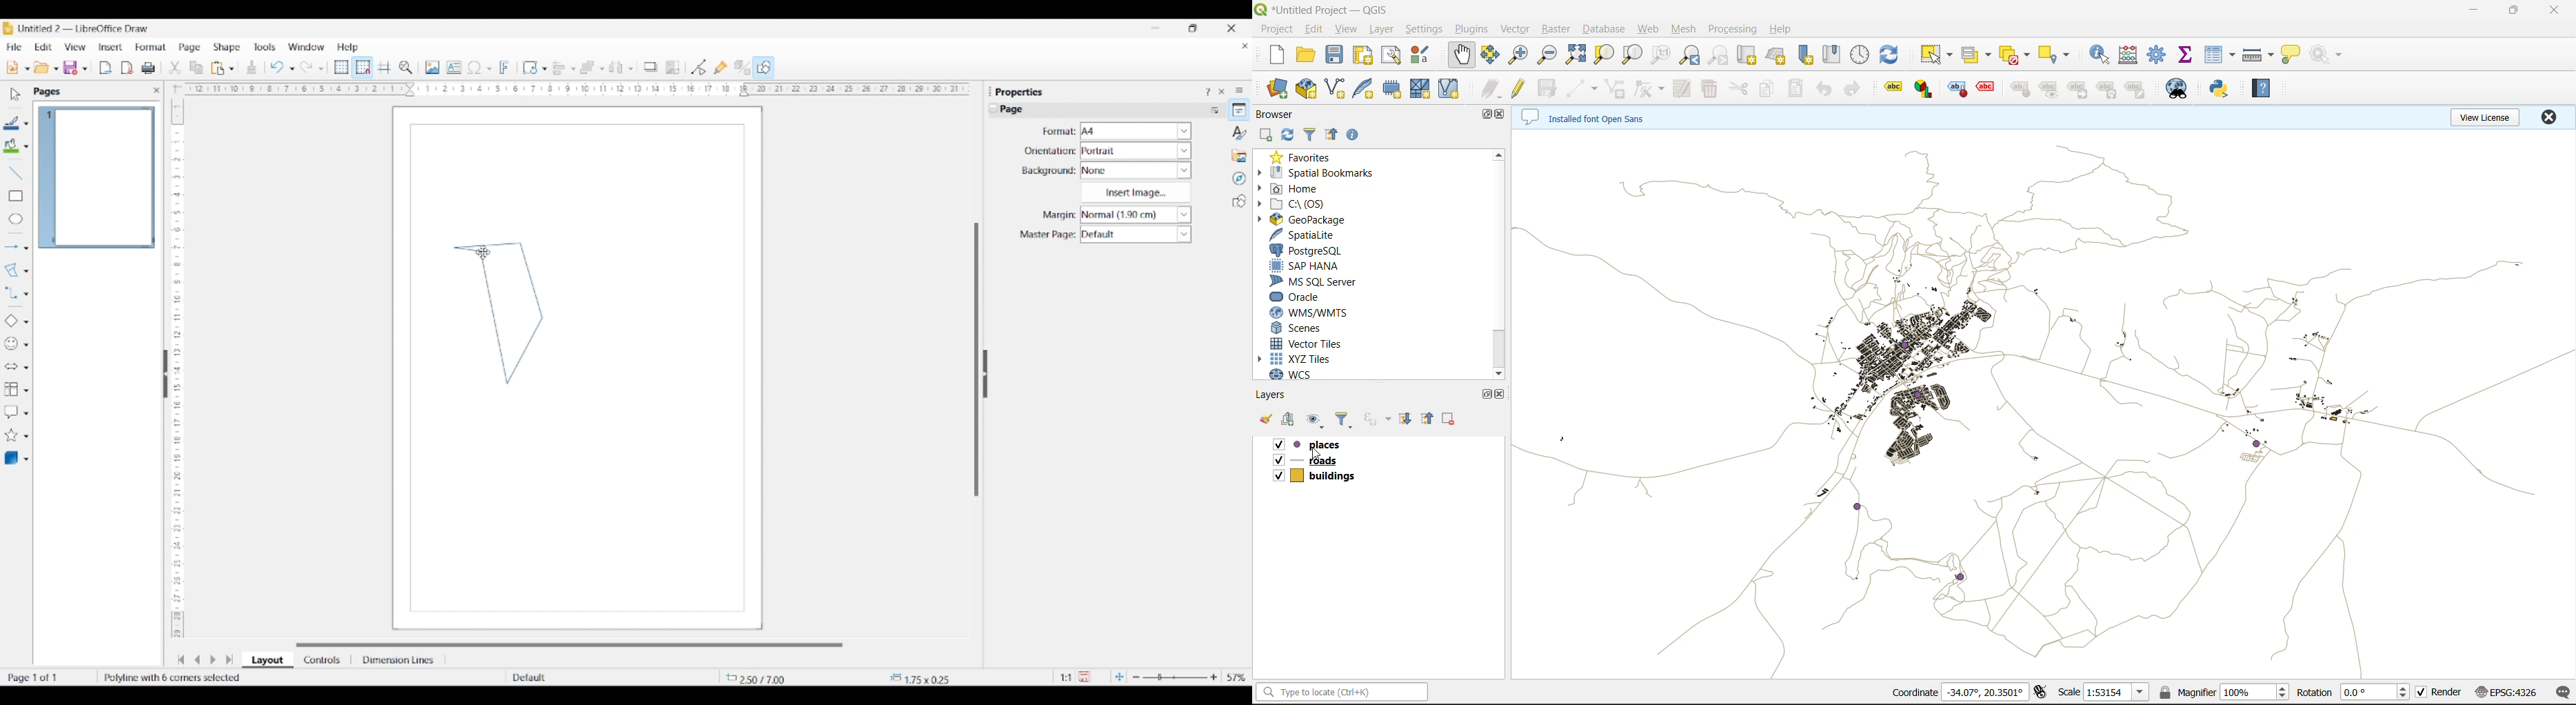 This screenshot has width=2576, height=728. Describe the element at coordinates (16, 196) in the screenshot. I see `Rectangle` at that location.